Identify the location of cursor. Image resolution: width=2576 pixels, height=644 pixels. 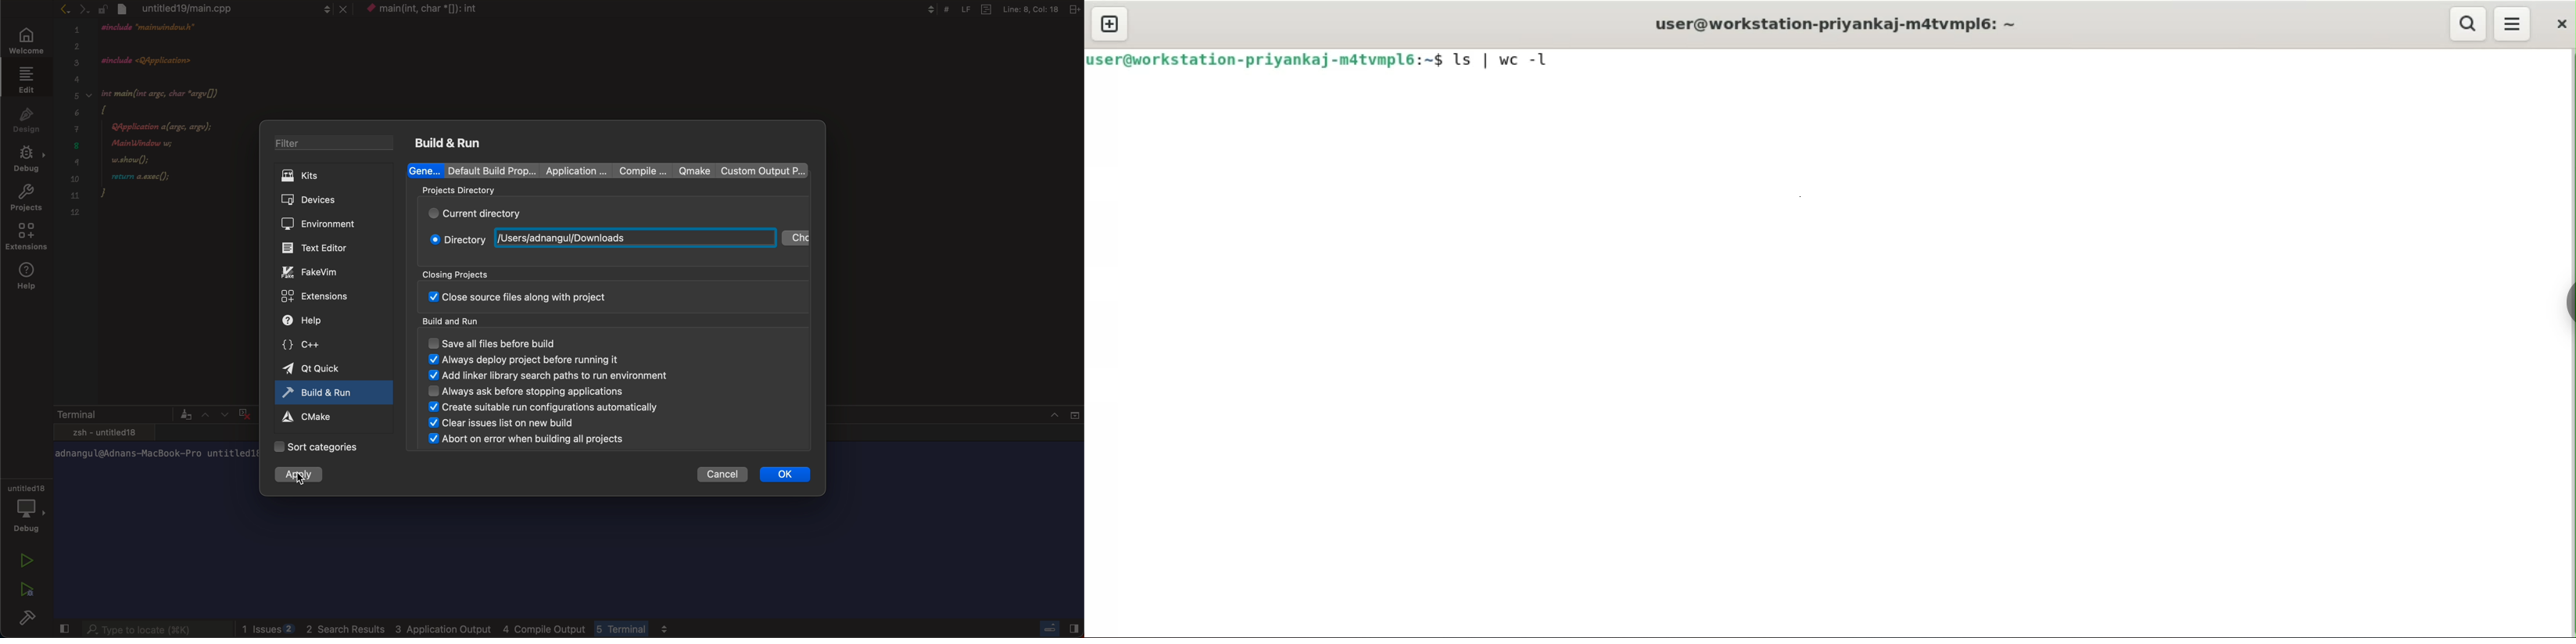
(303, 478).